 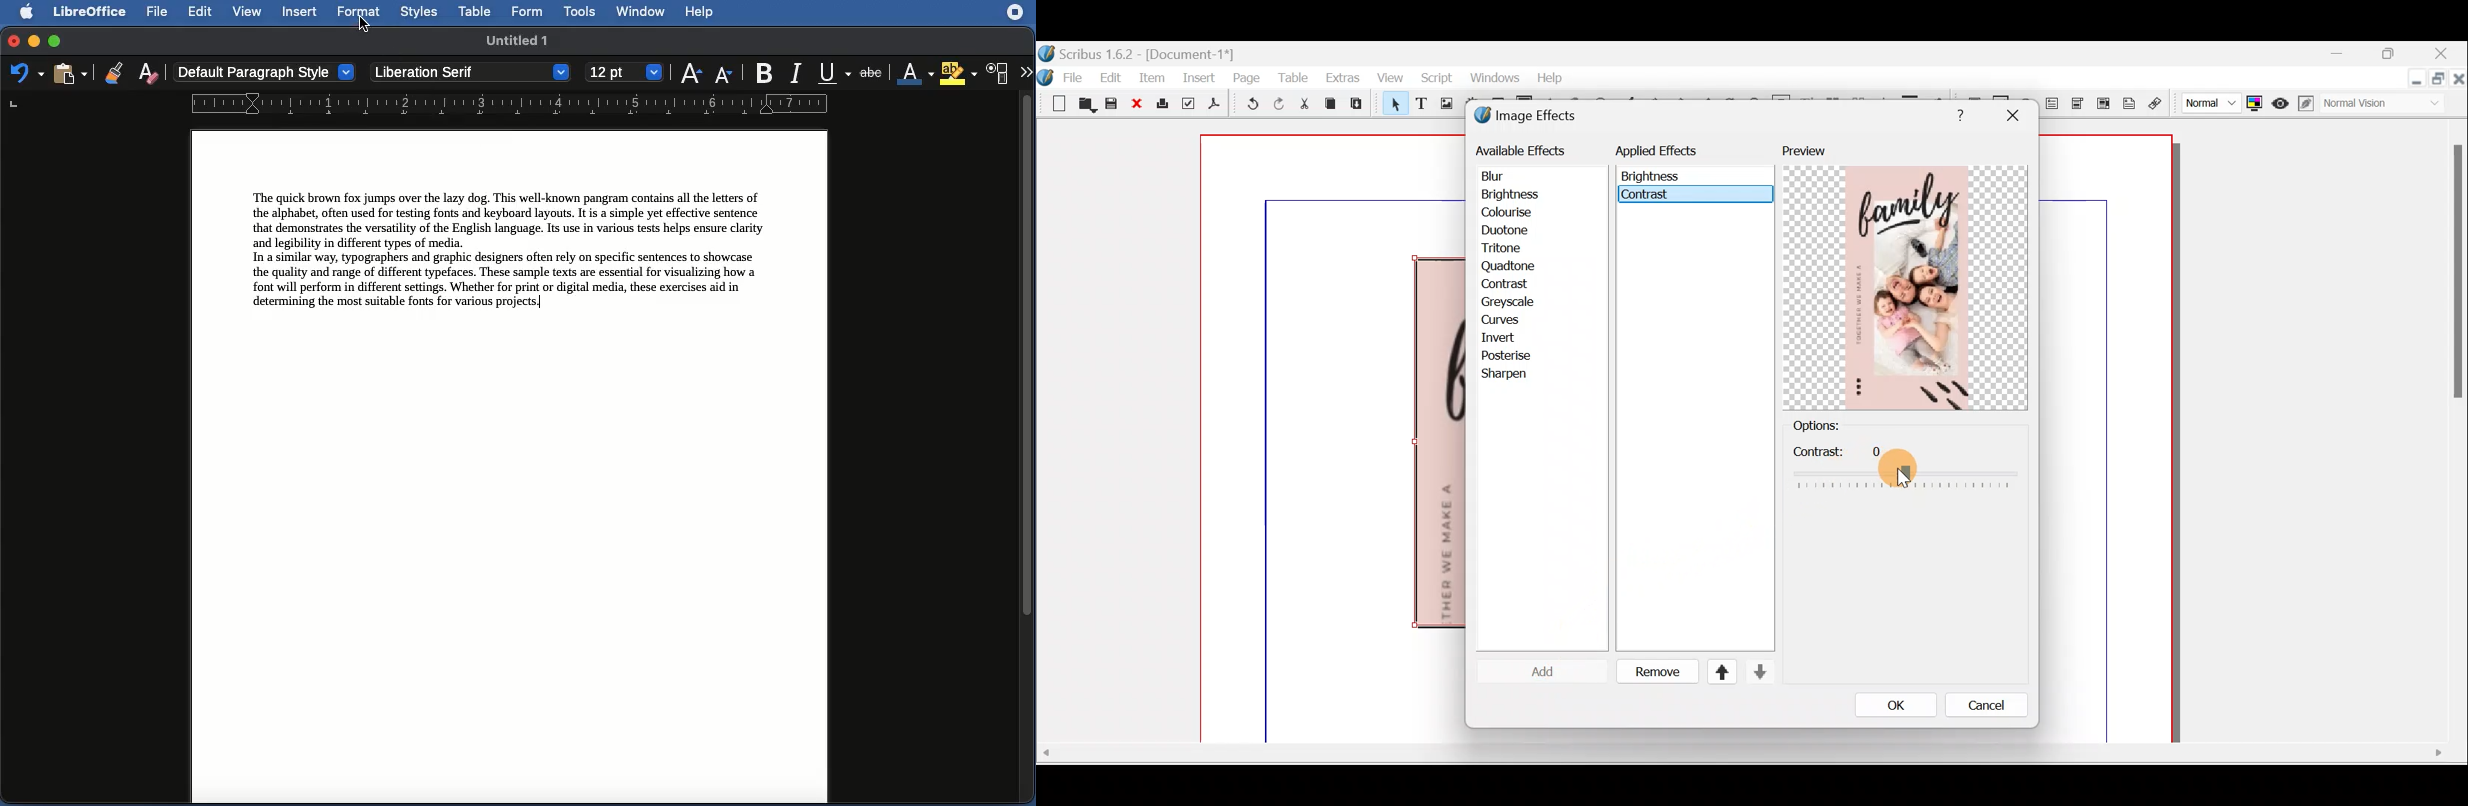 I want to click on Curves, so click(x=1511, y=320).